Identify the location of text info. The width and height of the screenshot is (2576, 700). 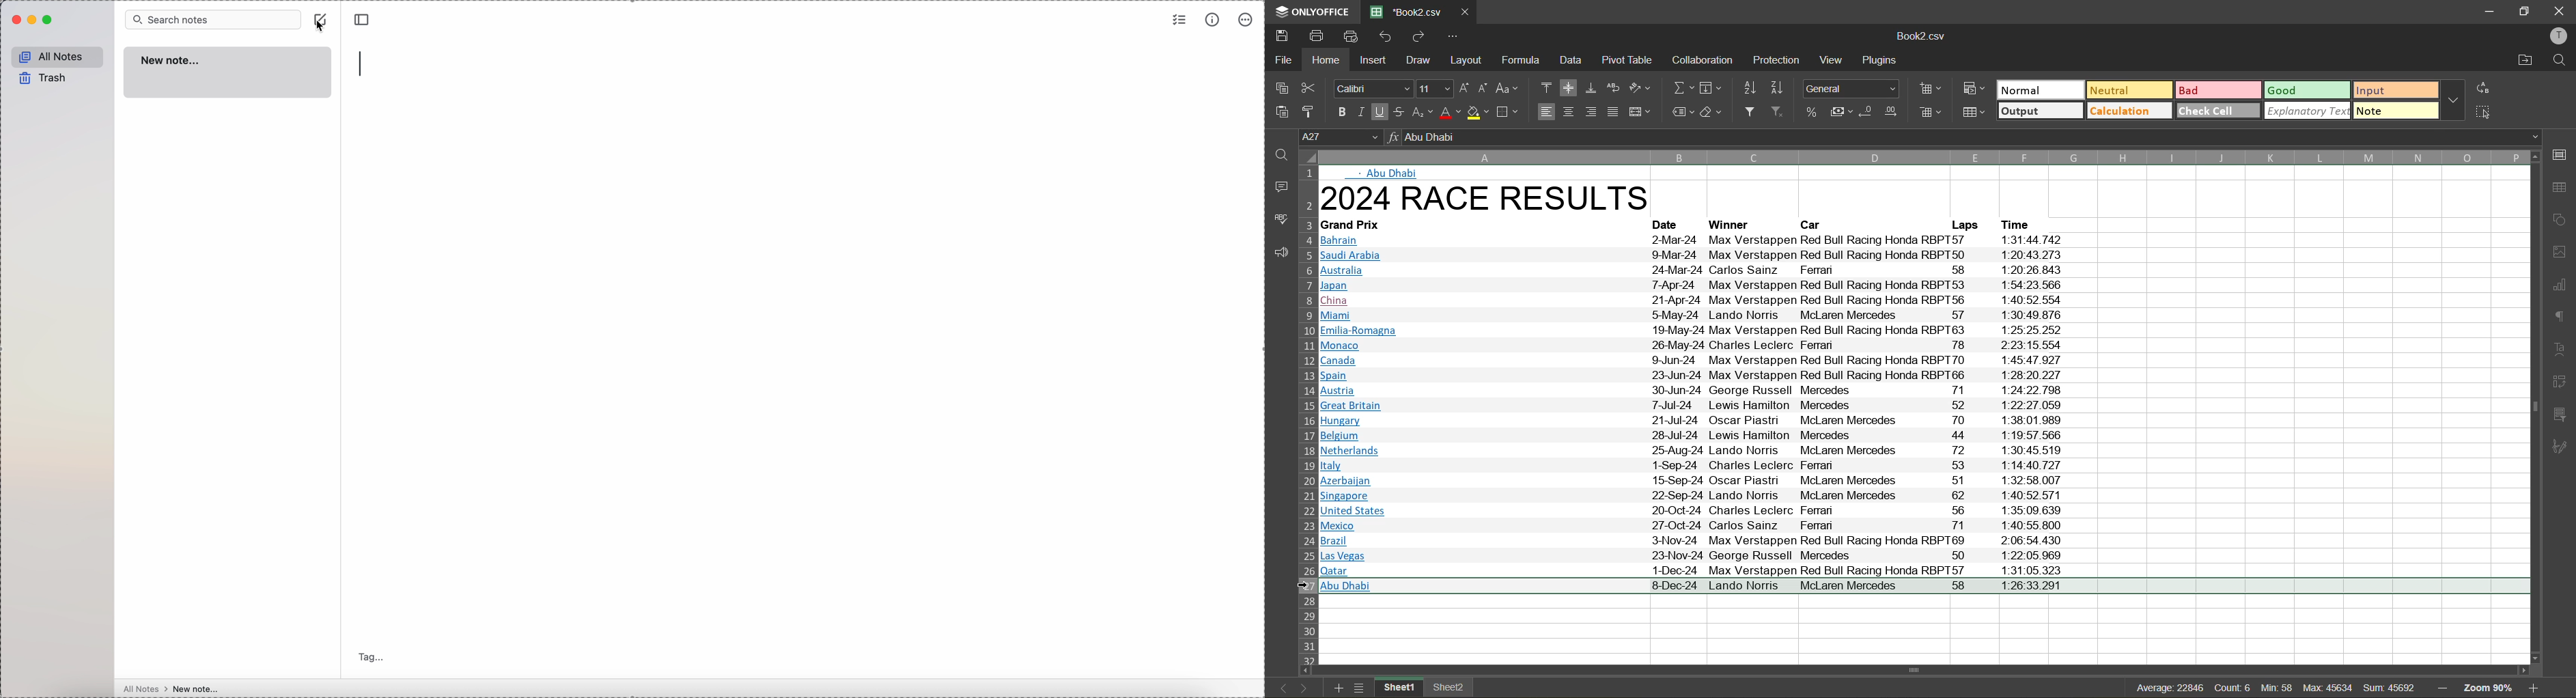
(1691, 540).